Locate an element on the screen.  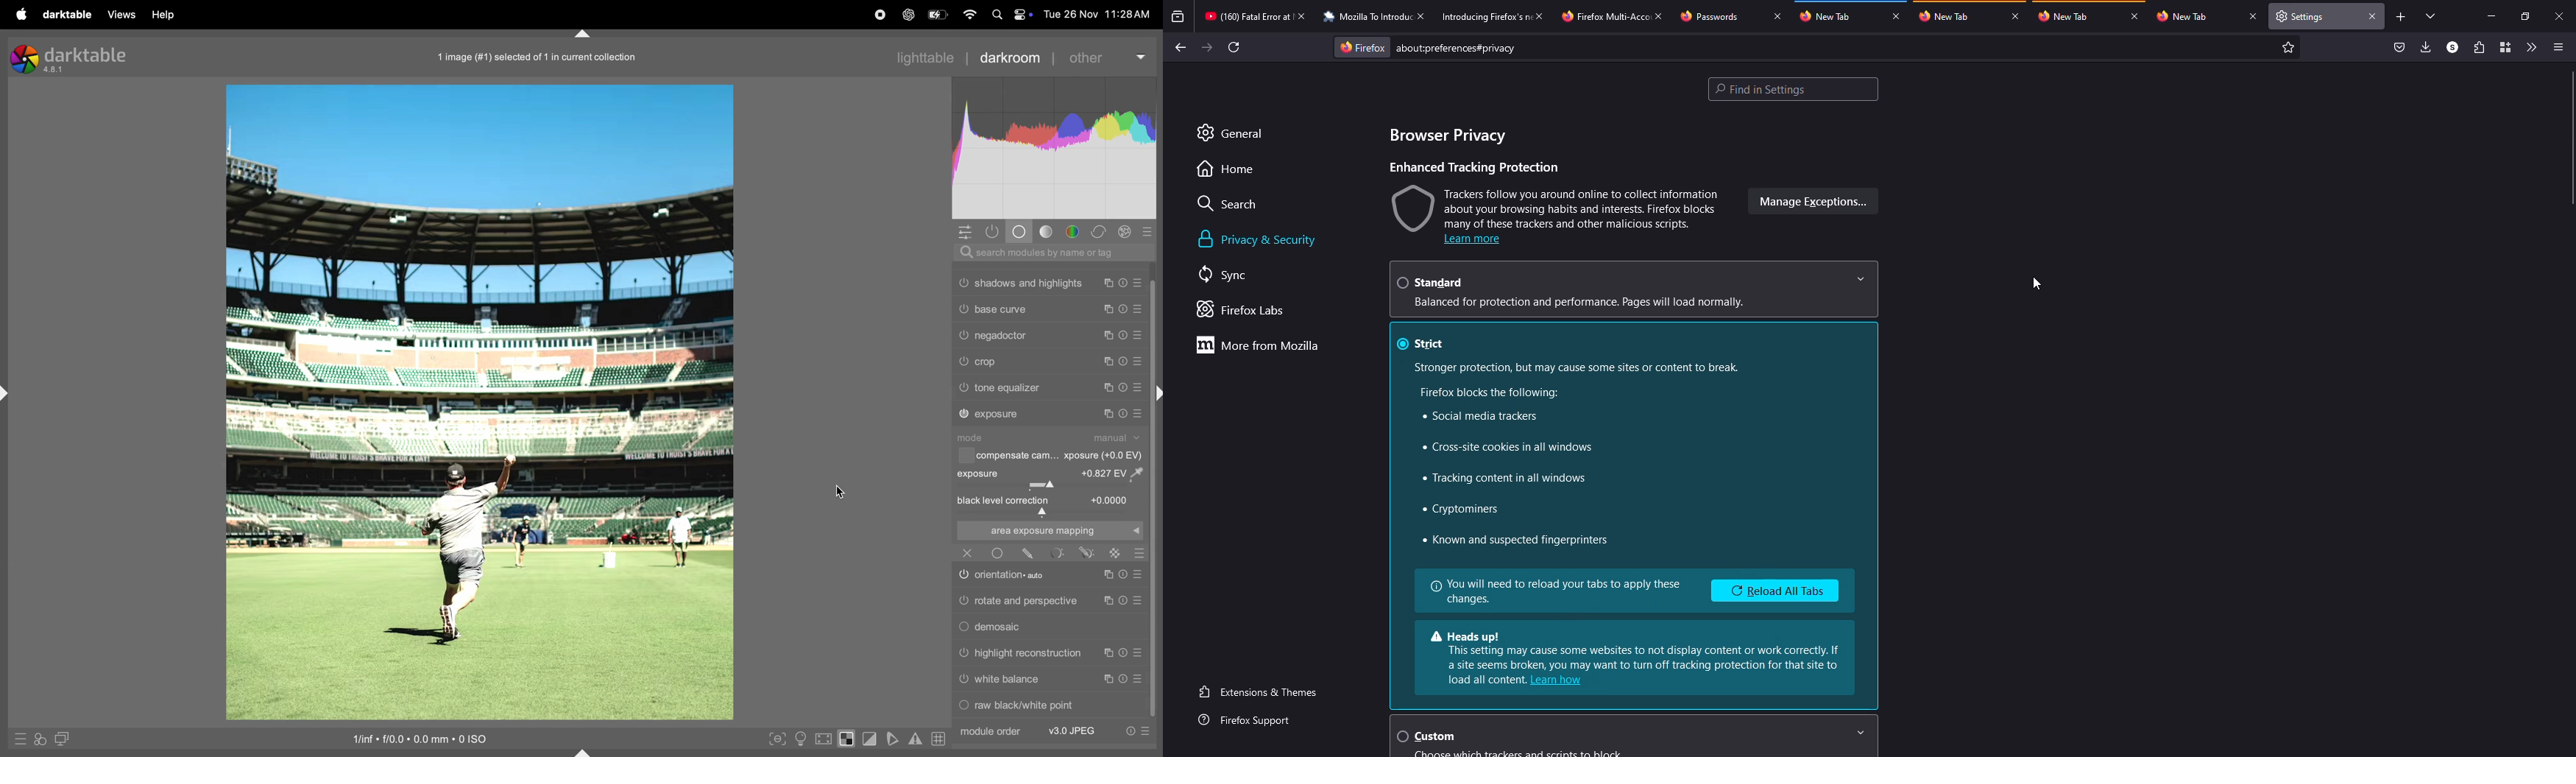
close is located at coordinates (1662, 15).